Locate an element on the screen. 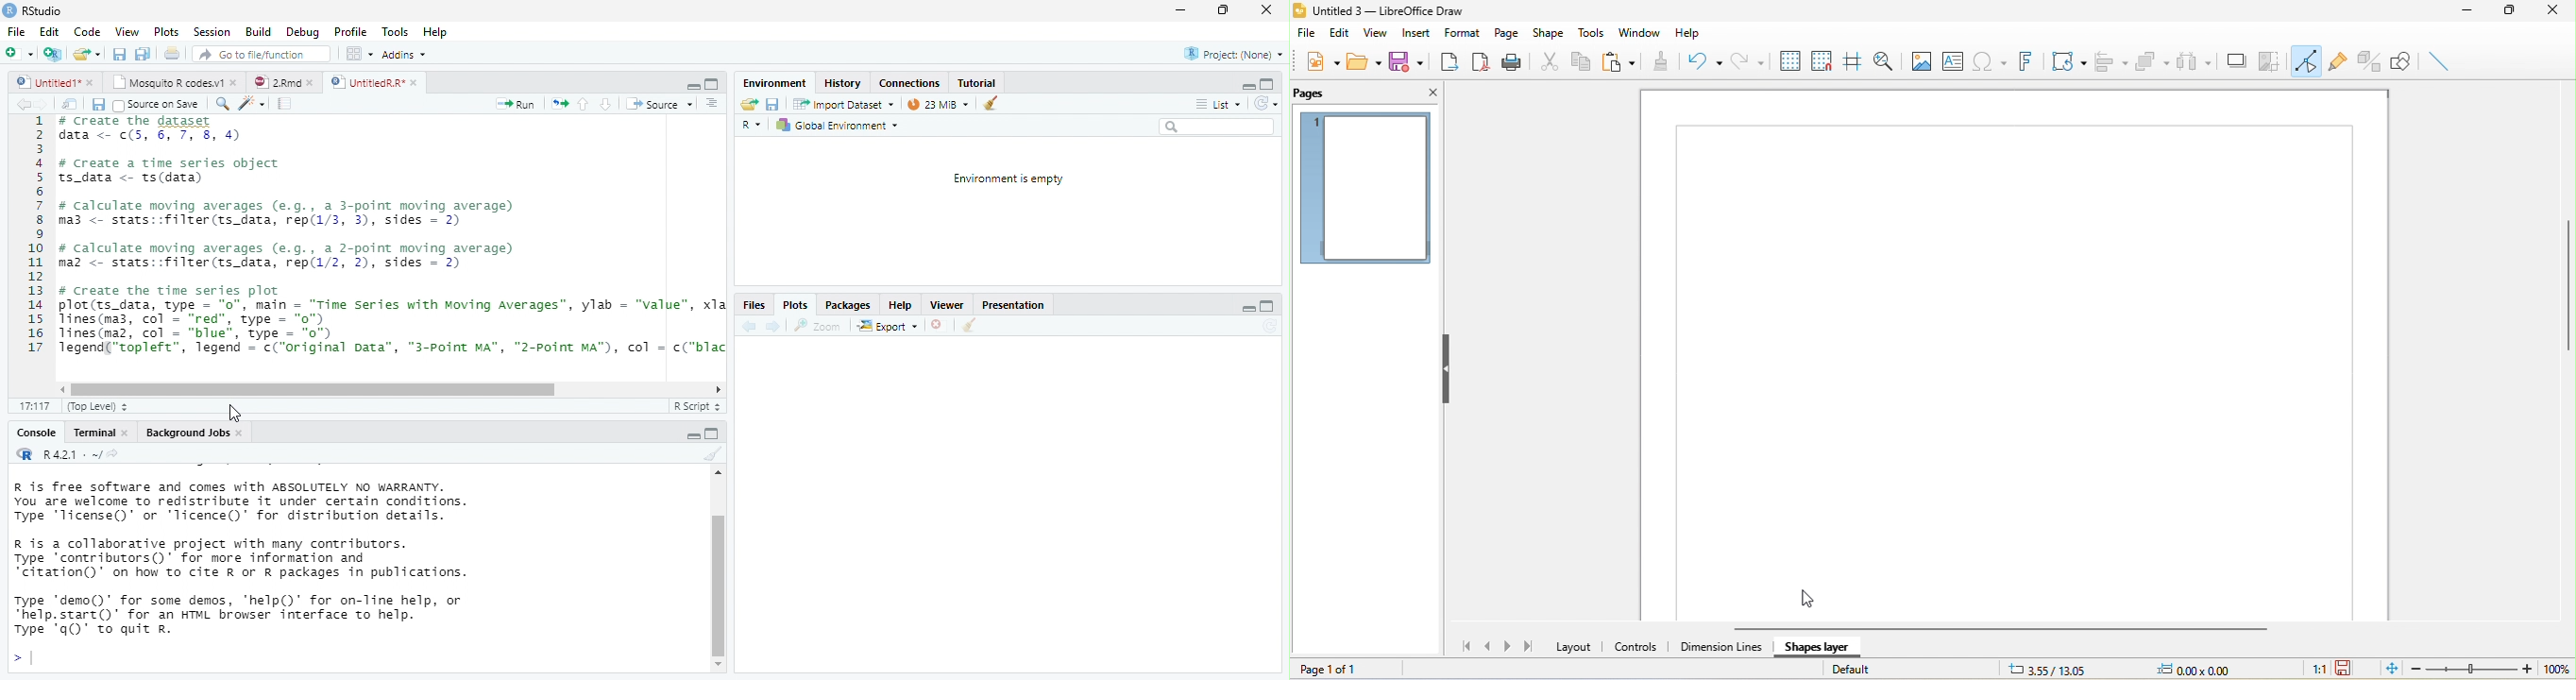 The height and width of the screenshot is (700, 2576). back is located at coordinates (747, 326).